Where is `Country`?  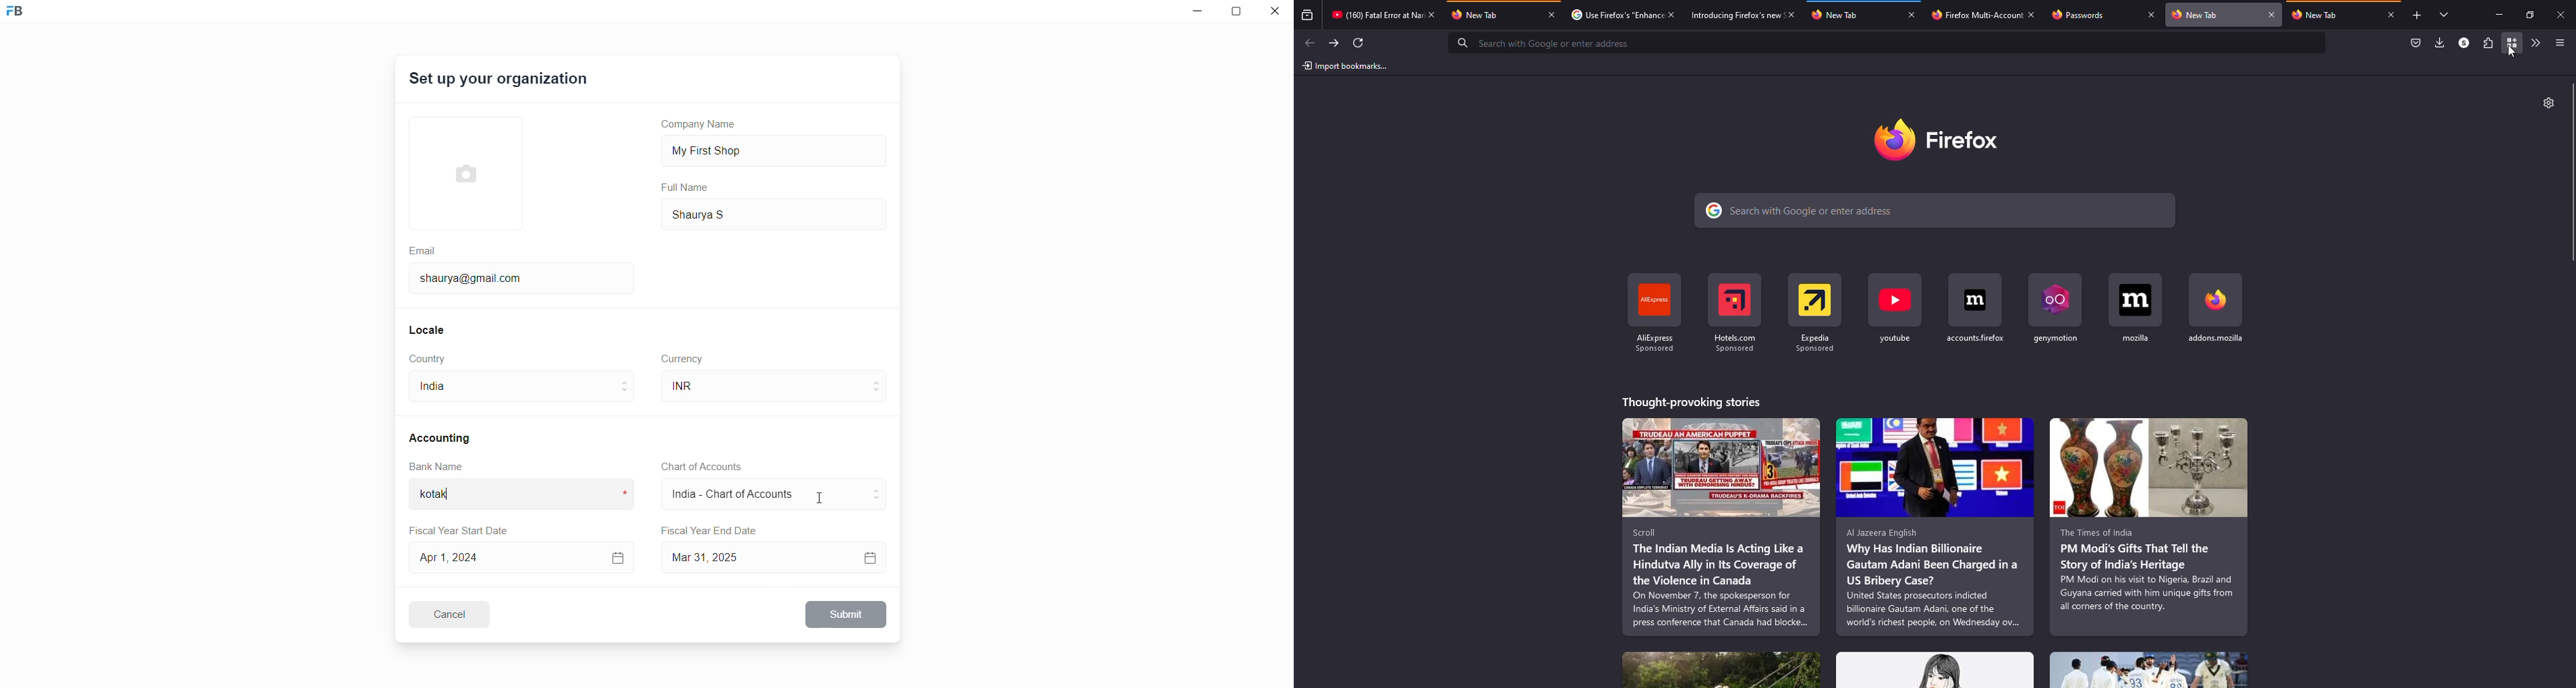 Country is located at coordinates (430, 359).